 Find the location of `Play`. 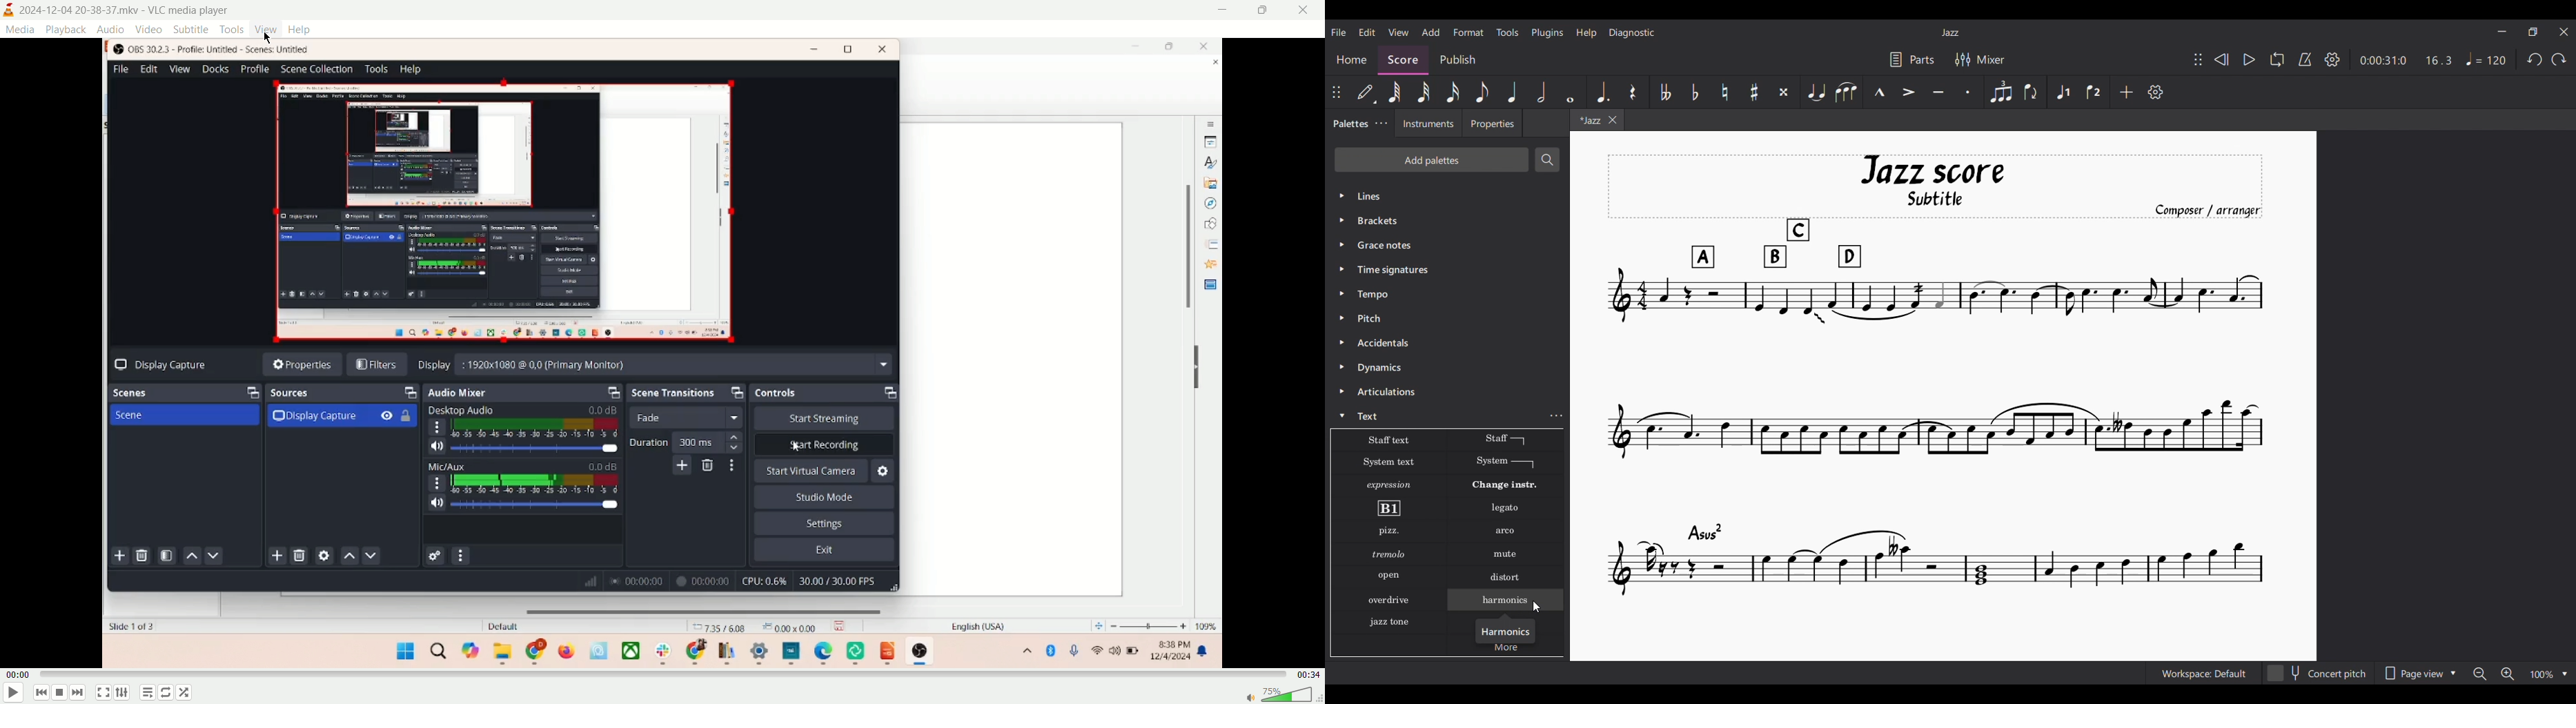

Play is located at coordinates (2250, 59).